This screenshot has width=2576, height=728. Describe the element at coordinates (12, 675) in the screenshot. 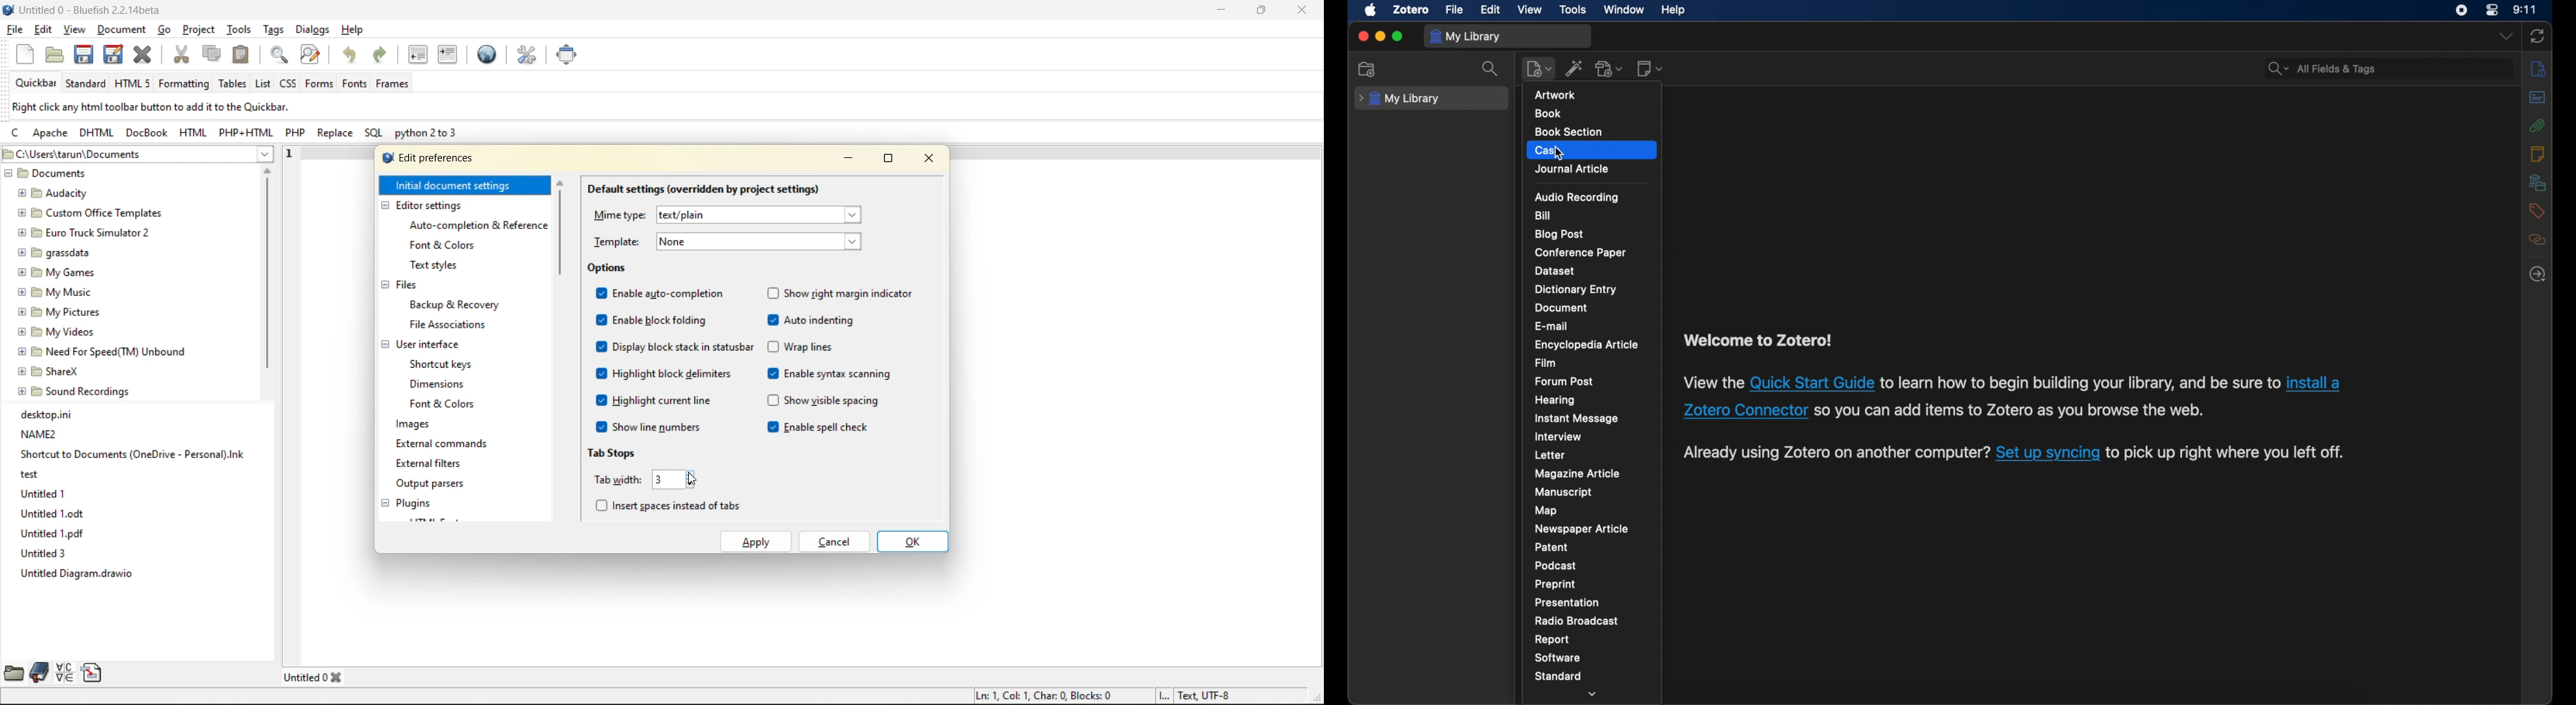

I see `file browser` at that location.